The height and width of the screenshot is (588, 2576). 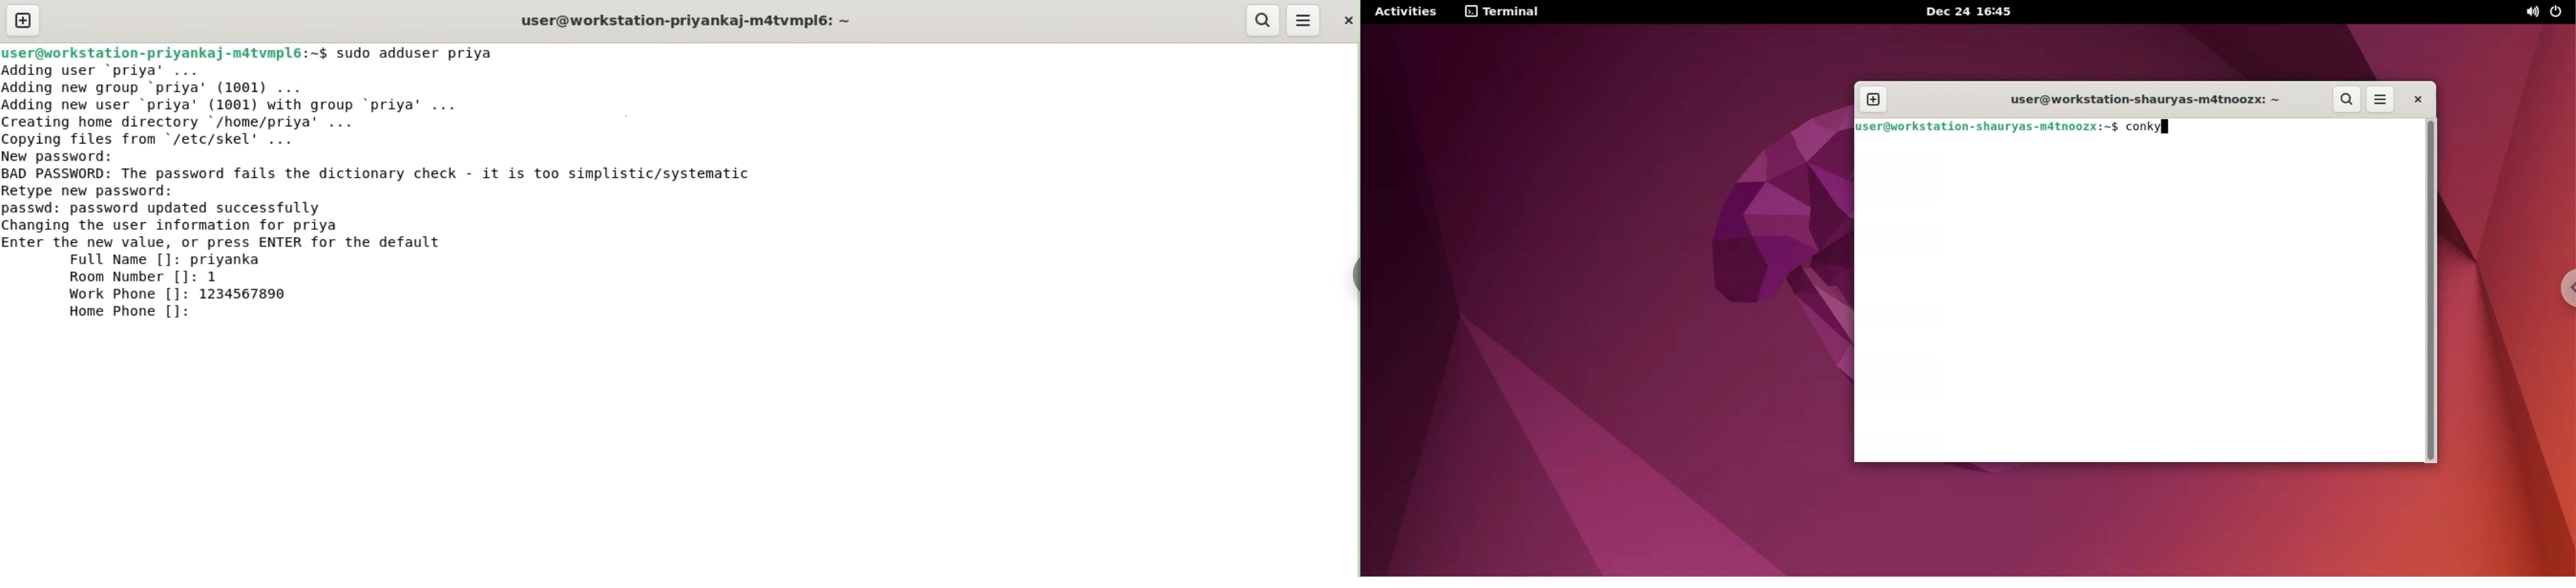 I want to click on retype new password:, so click(x=98, y=190).